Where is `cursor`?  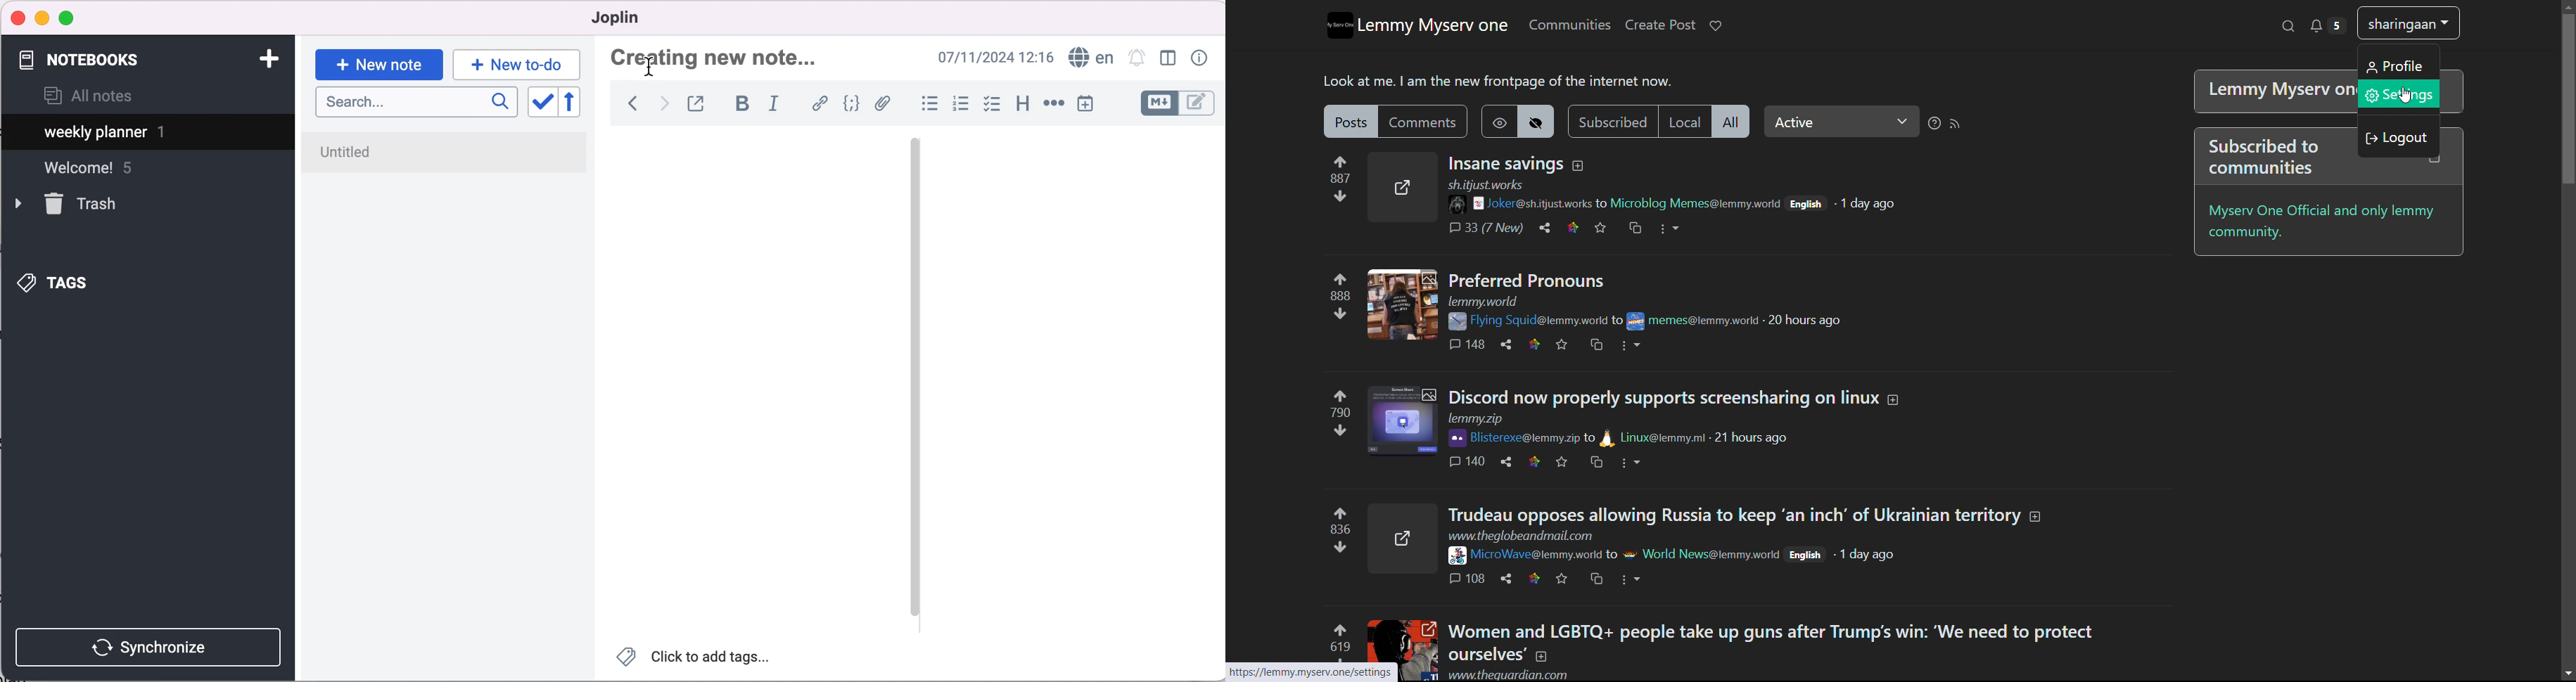
cursor is located at coordinates (651, 67).